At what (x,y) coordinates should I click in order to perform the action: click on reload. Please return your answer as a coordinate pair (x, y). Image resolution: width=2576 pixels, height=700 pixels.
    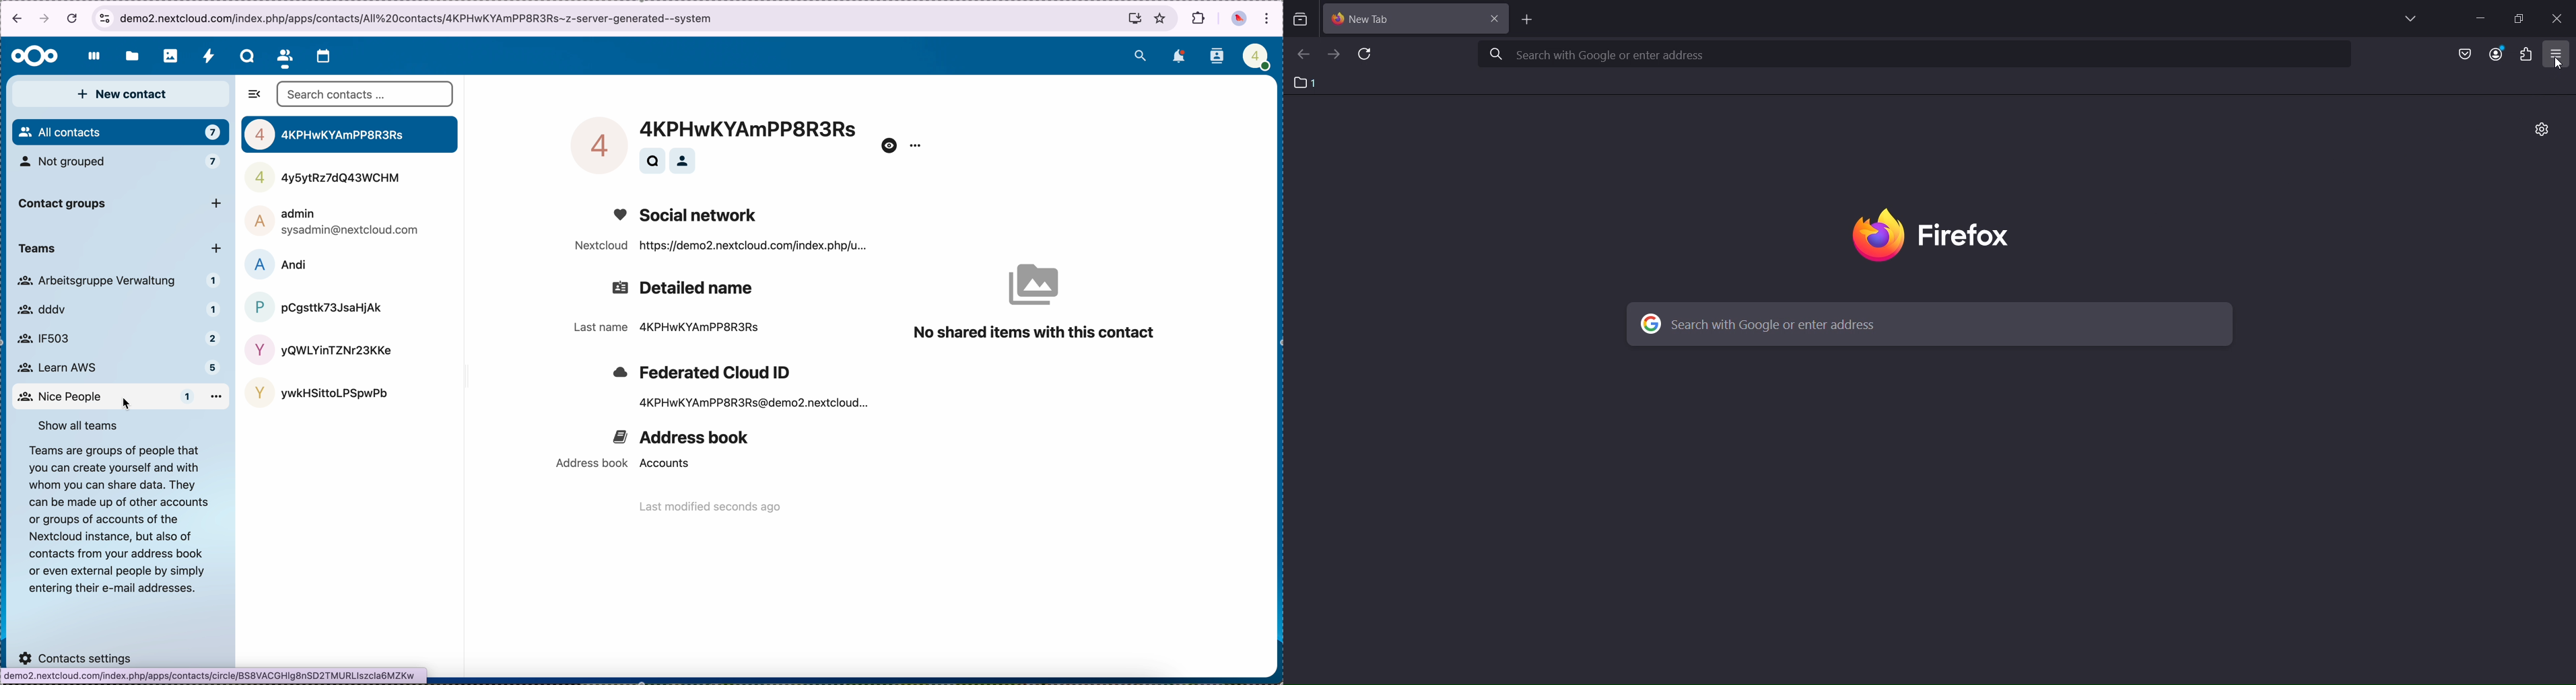
    Looking at the image, I should click on (1367, 55).